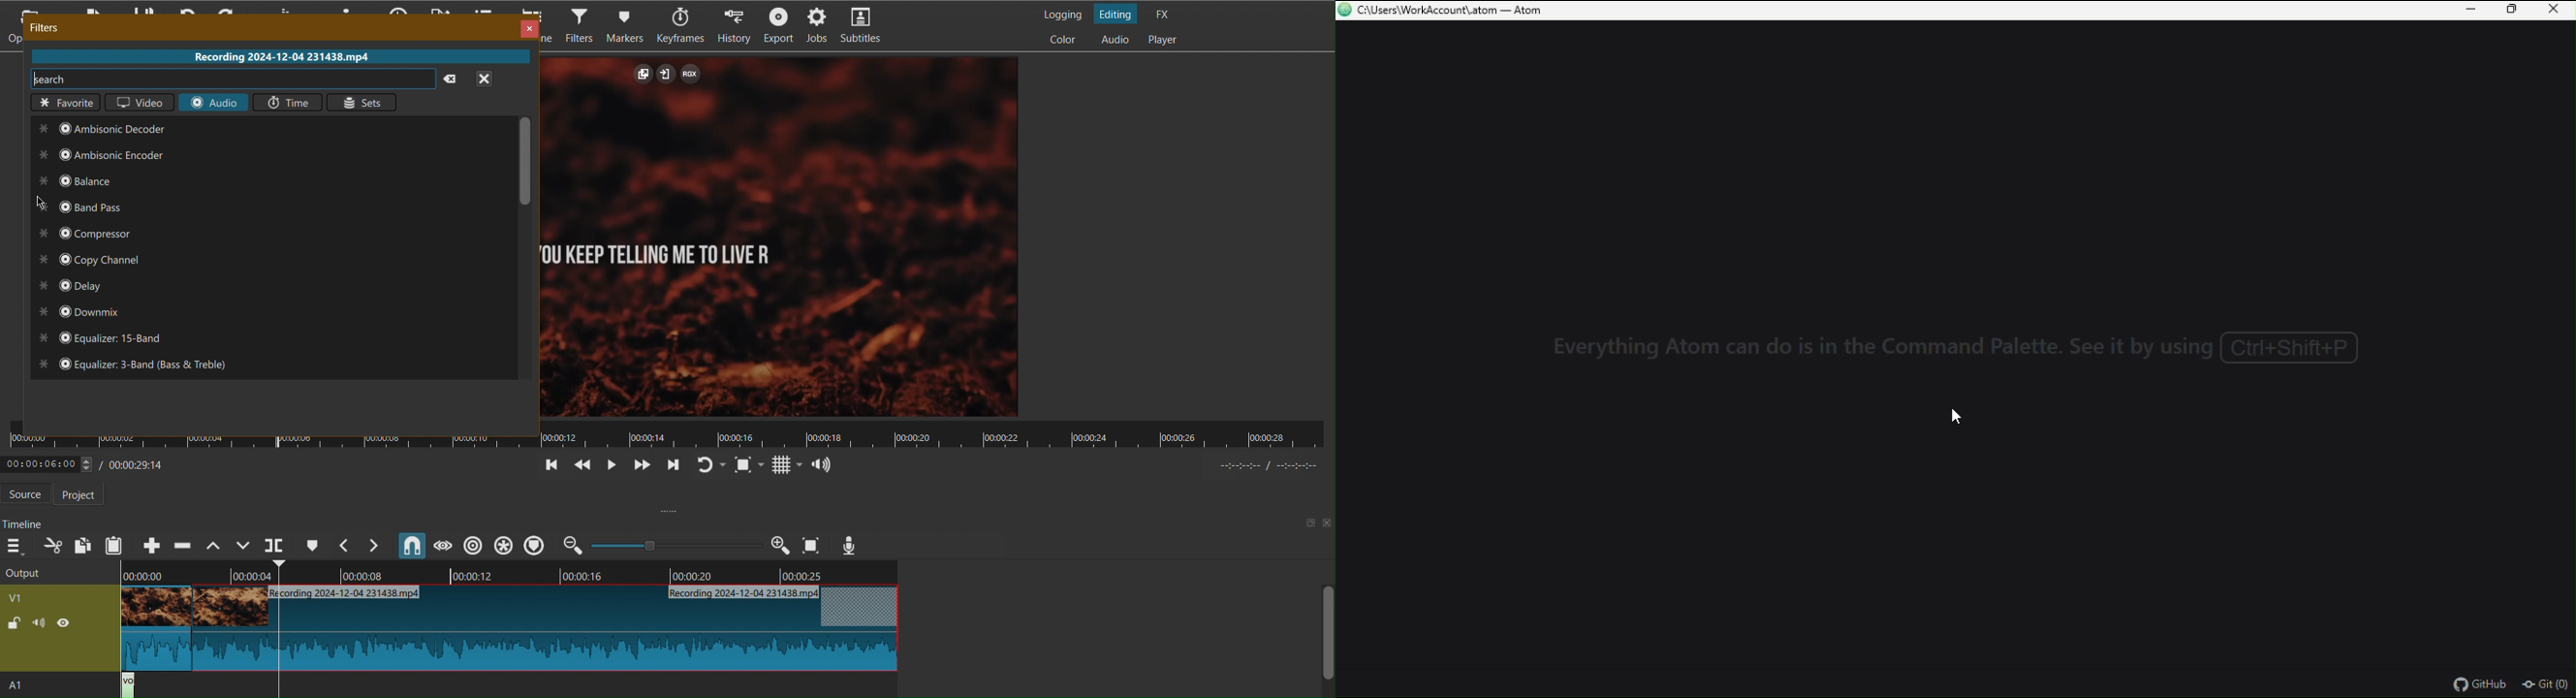  I want to click on Search bar, so click(221, 79).